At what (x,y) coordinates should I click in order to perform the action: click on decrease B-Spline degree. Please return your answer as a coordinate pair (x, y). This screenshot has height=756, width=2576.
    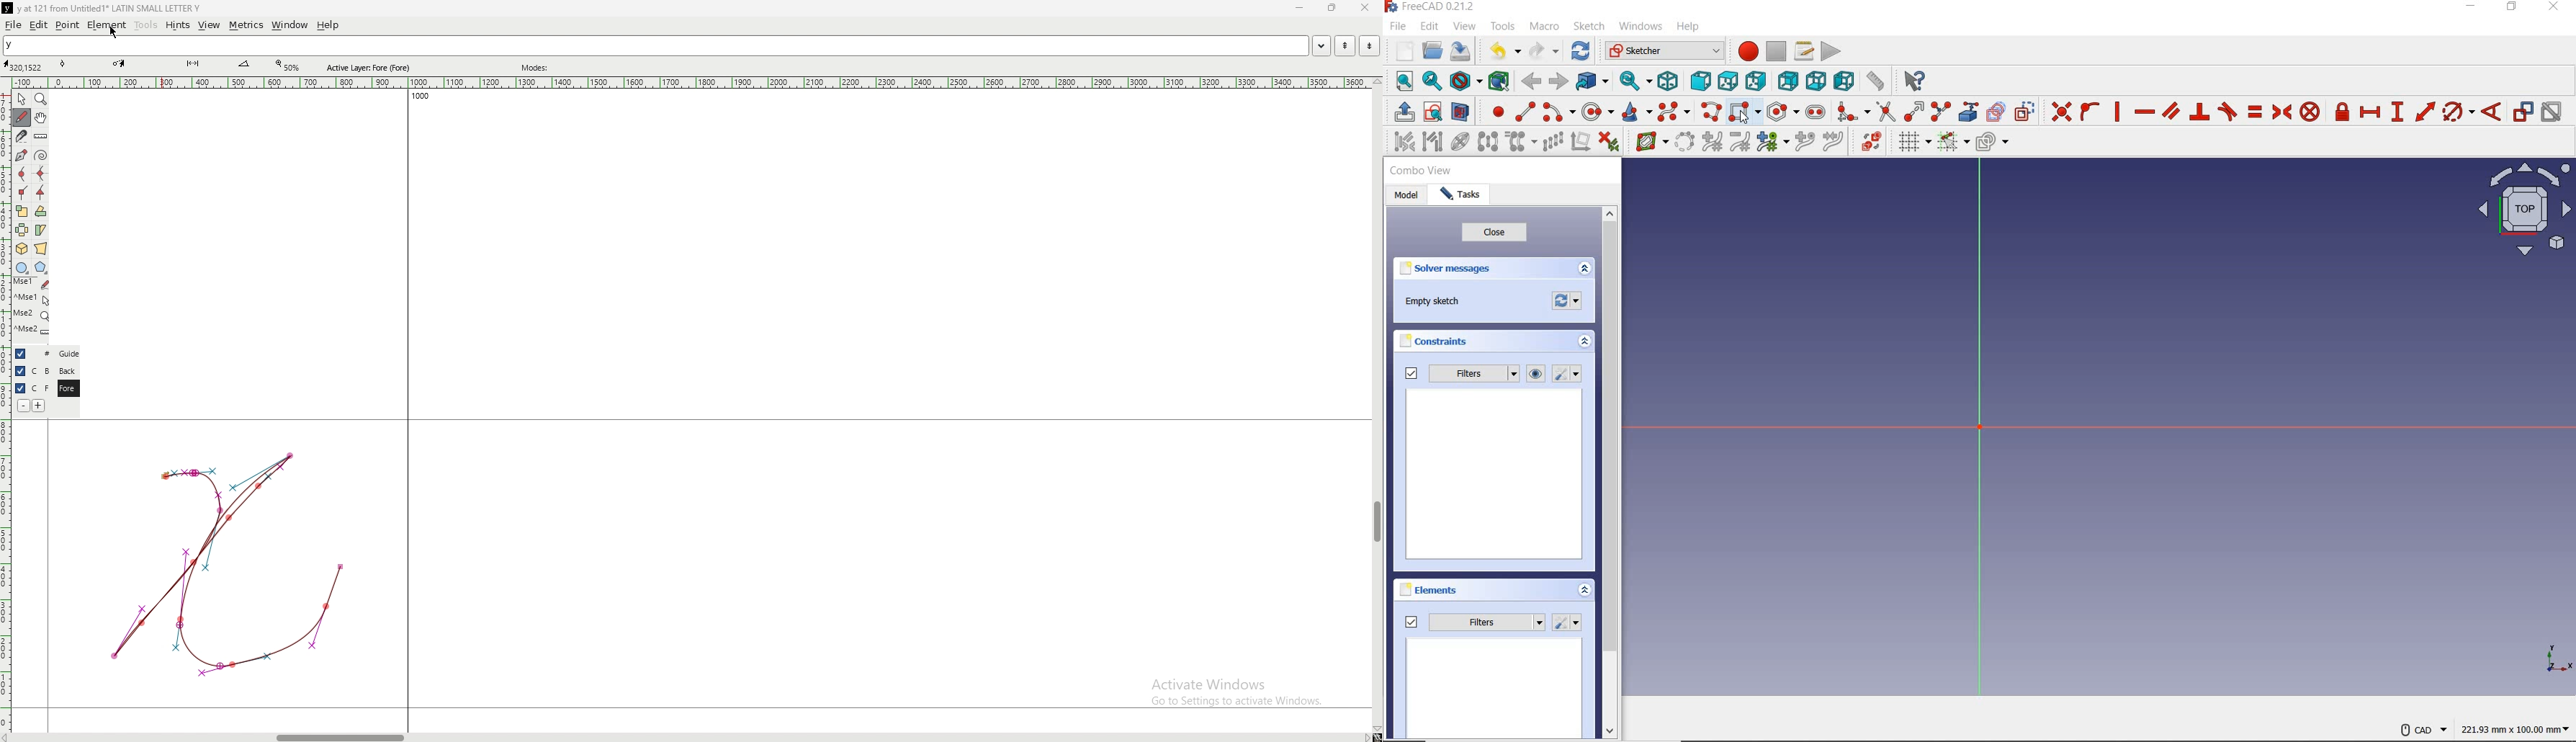
    Looking at the image, I should click on (1741, 144).